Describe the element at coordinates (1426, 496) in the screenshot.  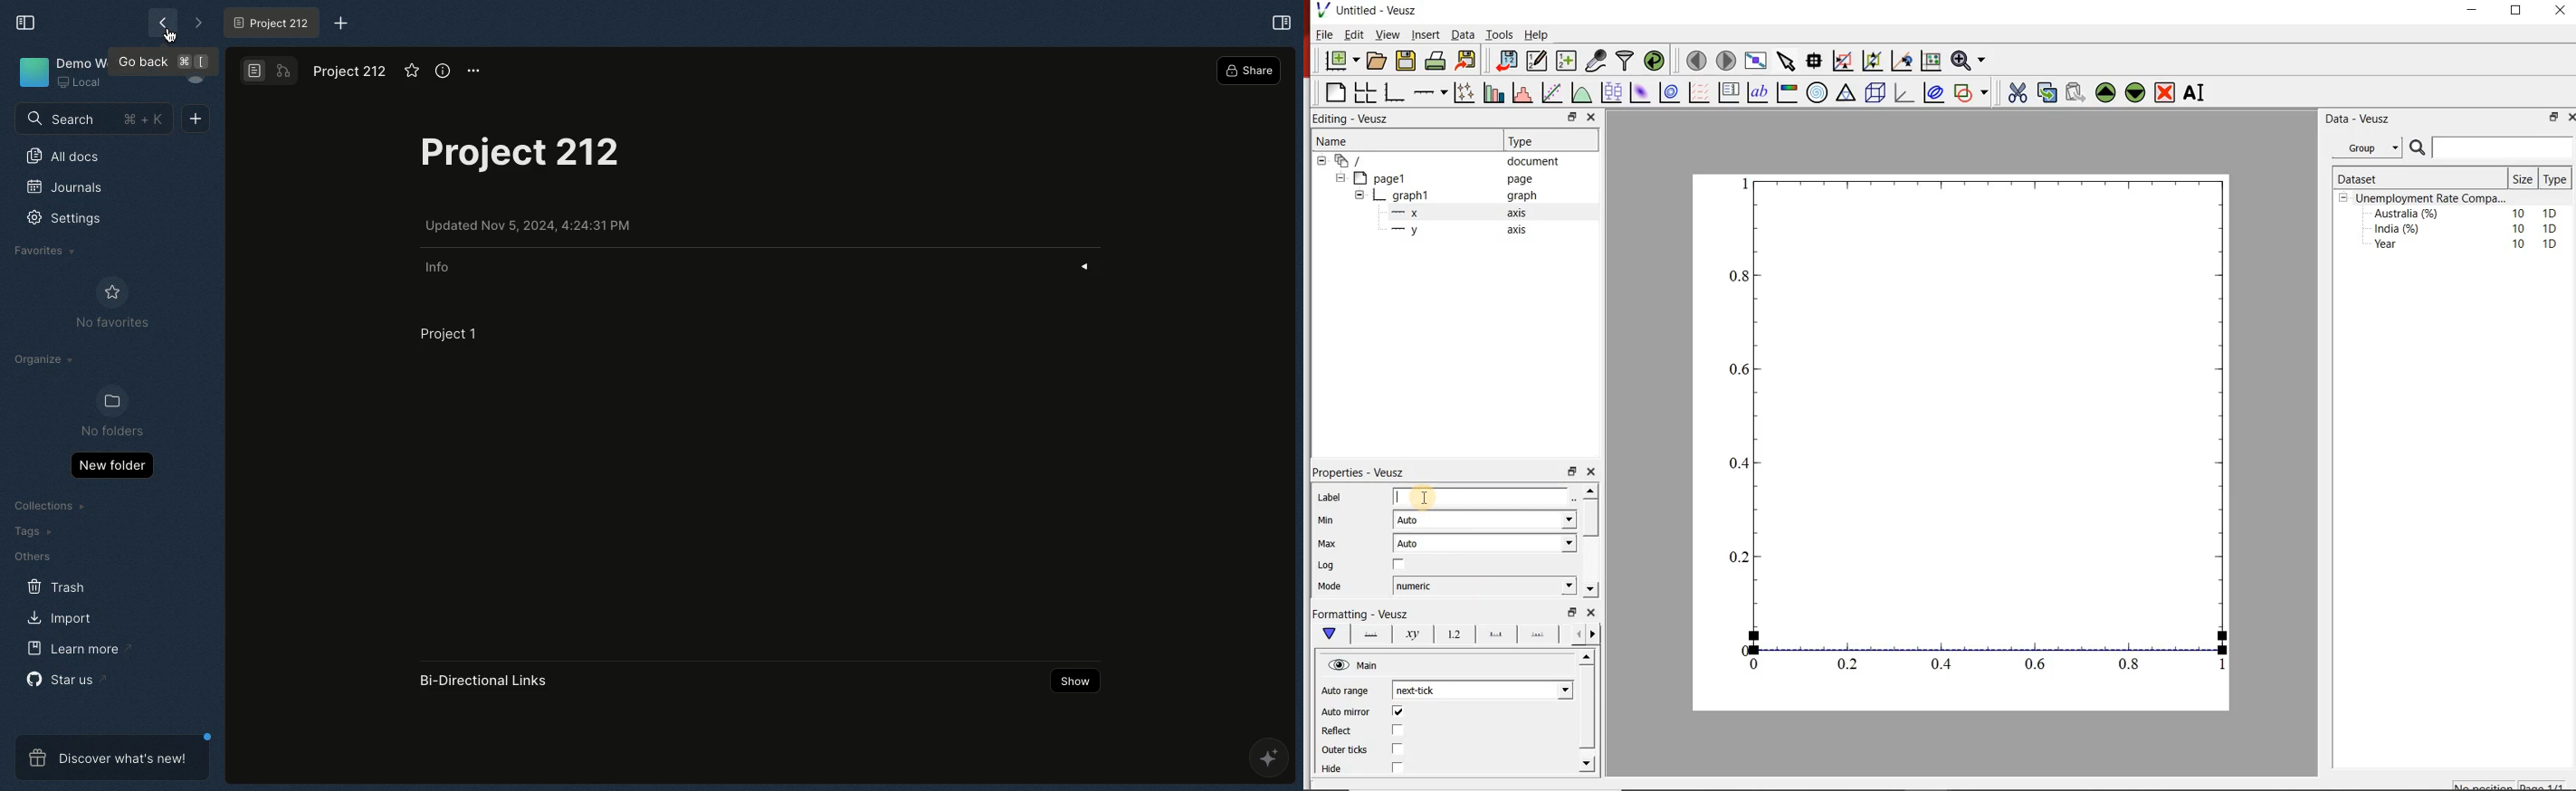
I see `cursor` at that location.